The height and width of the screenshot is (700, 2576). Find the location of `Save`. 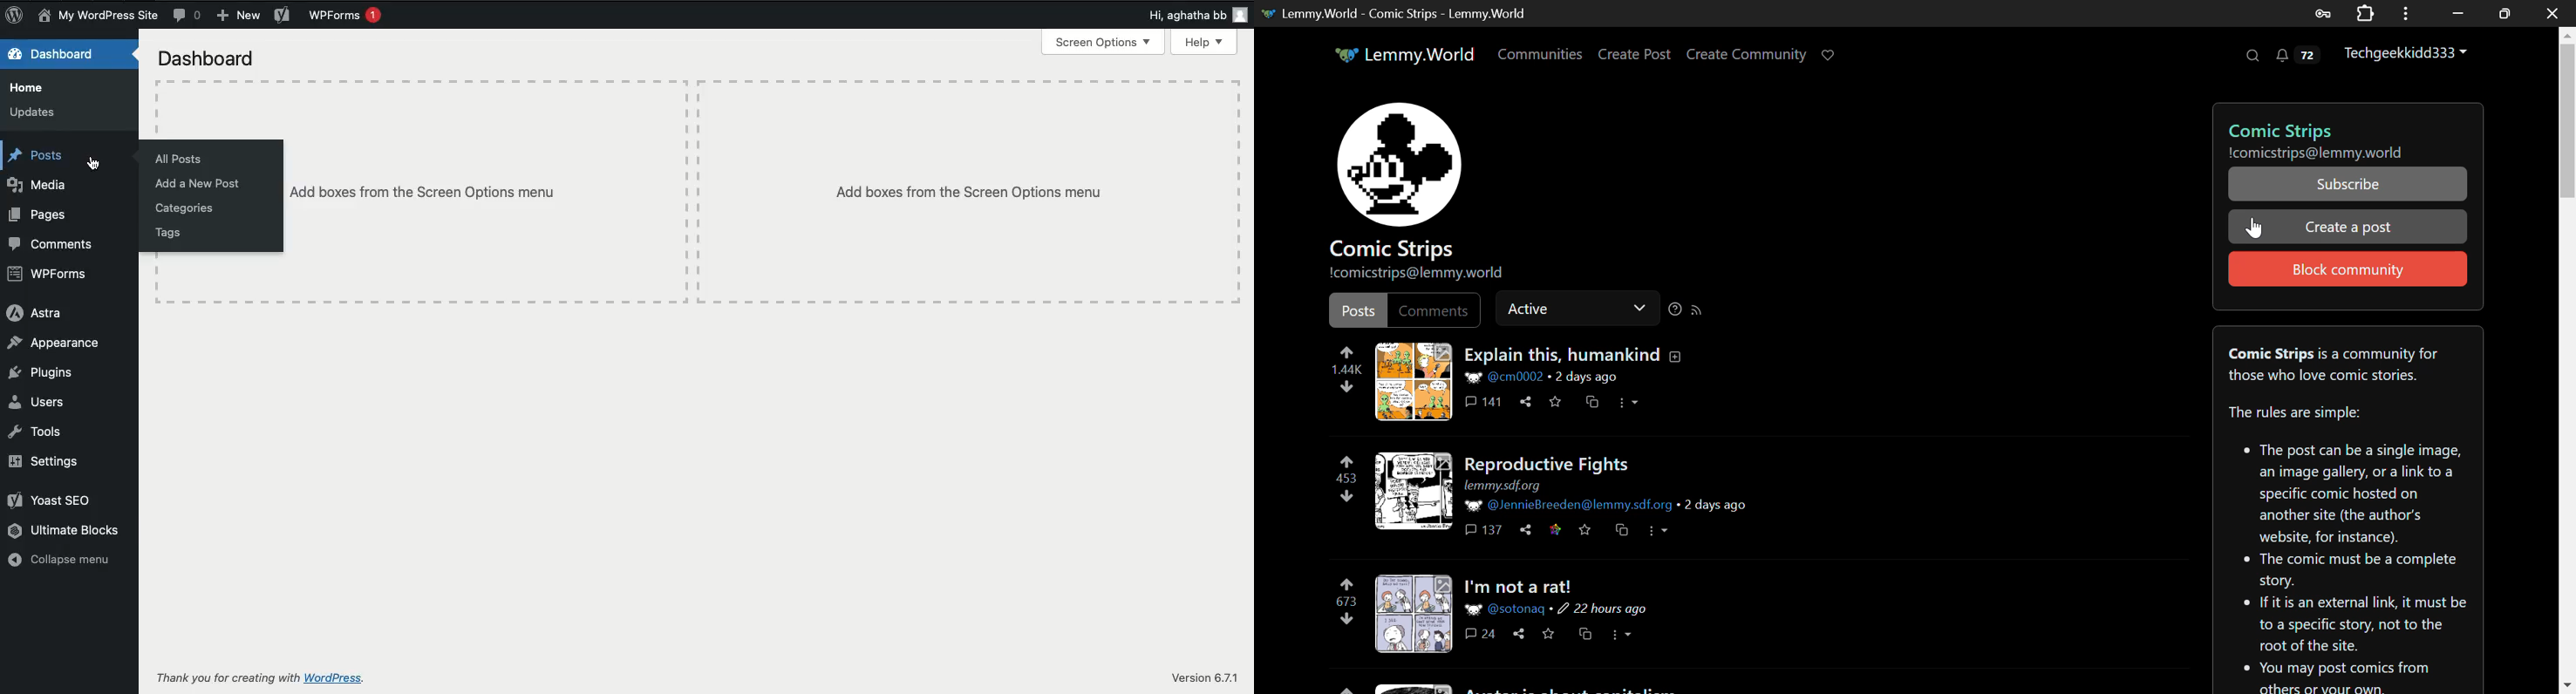

Save is located at coordinates (1549, 633).